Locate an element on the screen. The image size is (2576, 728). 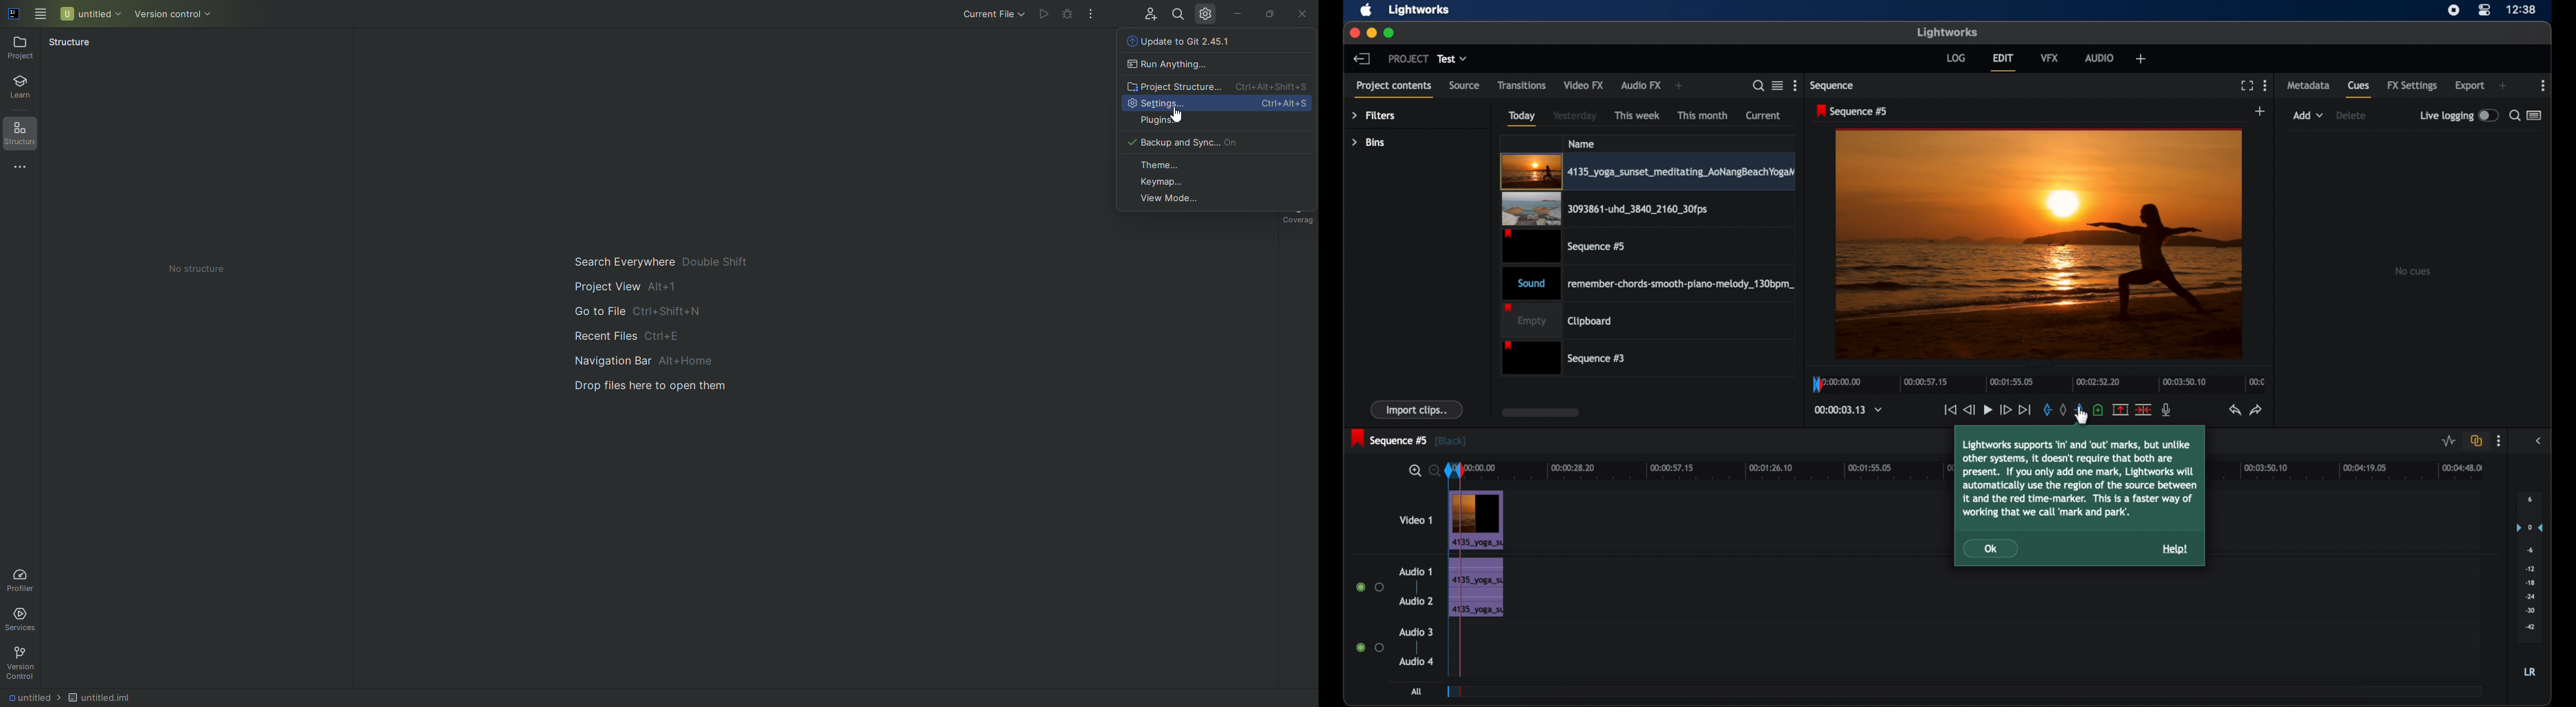
edit is located at coordinates (2003, 62).